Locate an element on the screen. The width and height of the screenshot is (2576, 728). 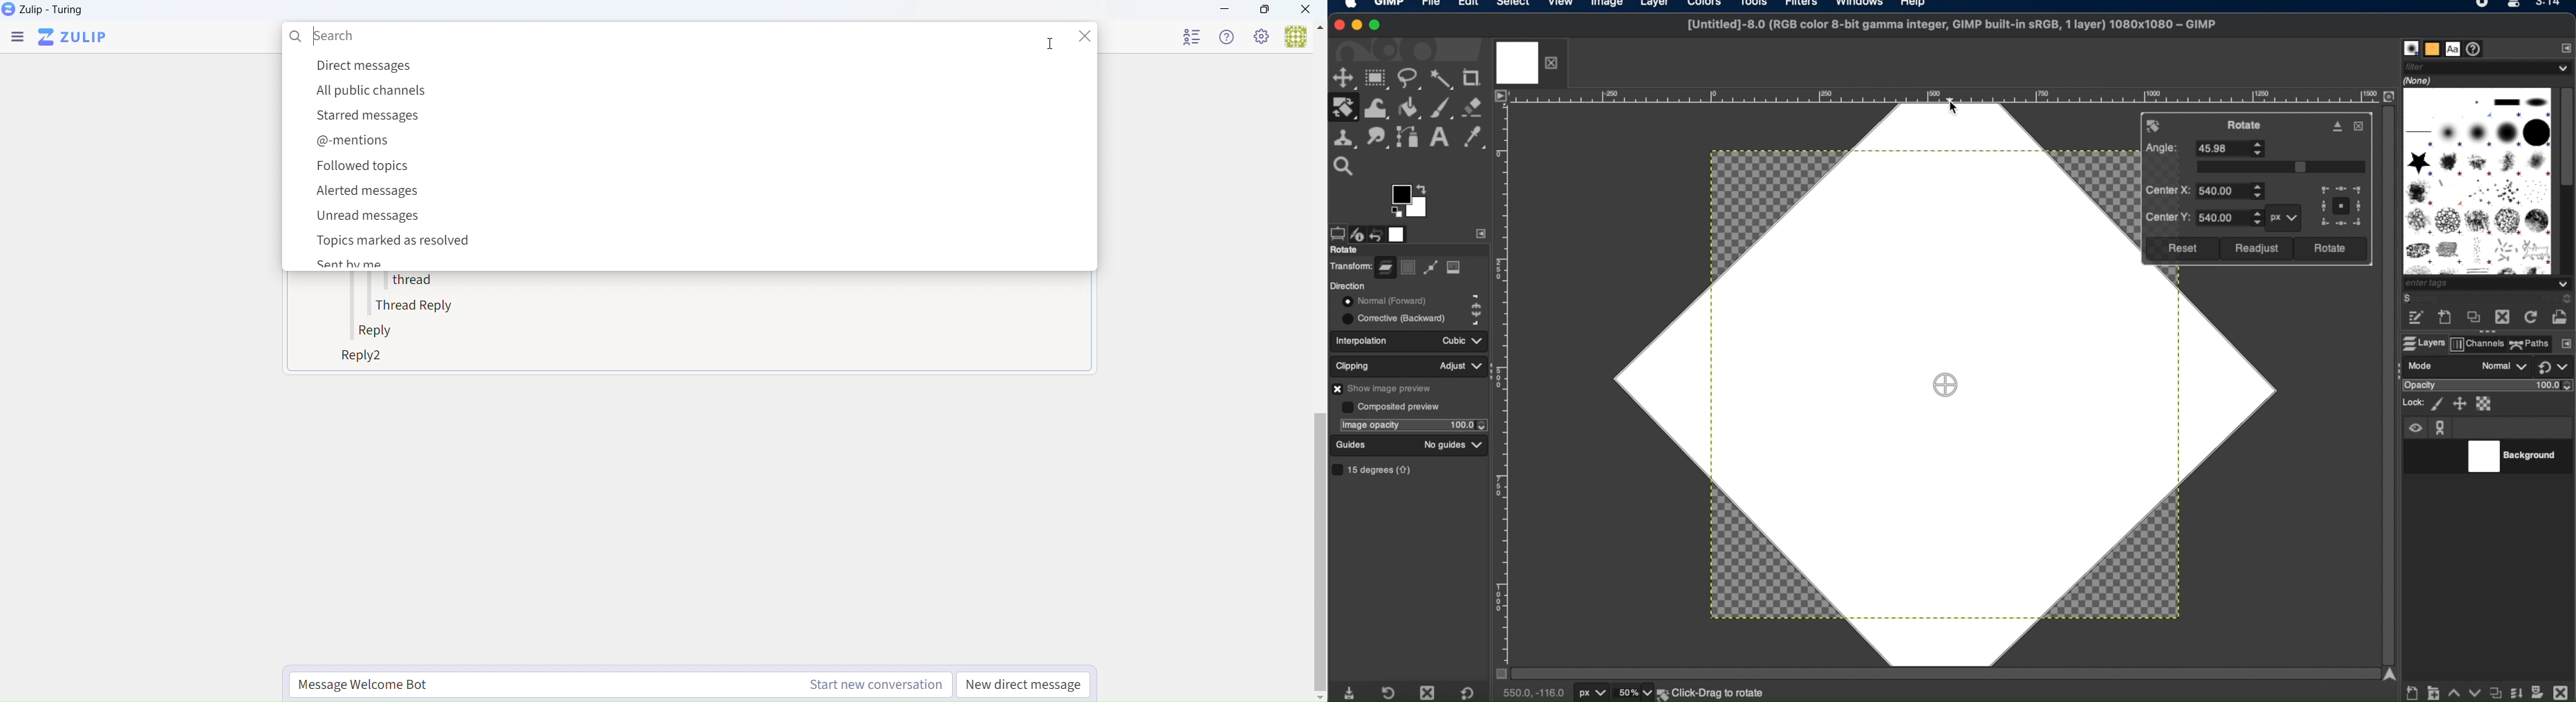
lower this layer is located at coordinates (2474, 692).